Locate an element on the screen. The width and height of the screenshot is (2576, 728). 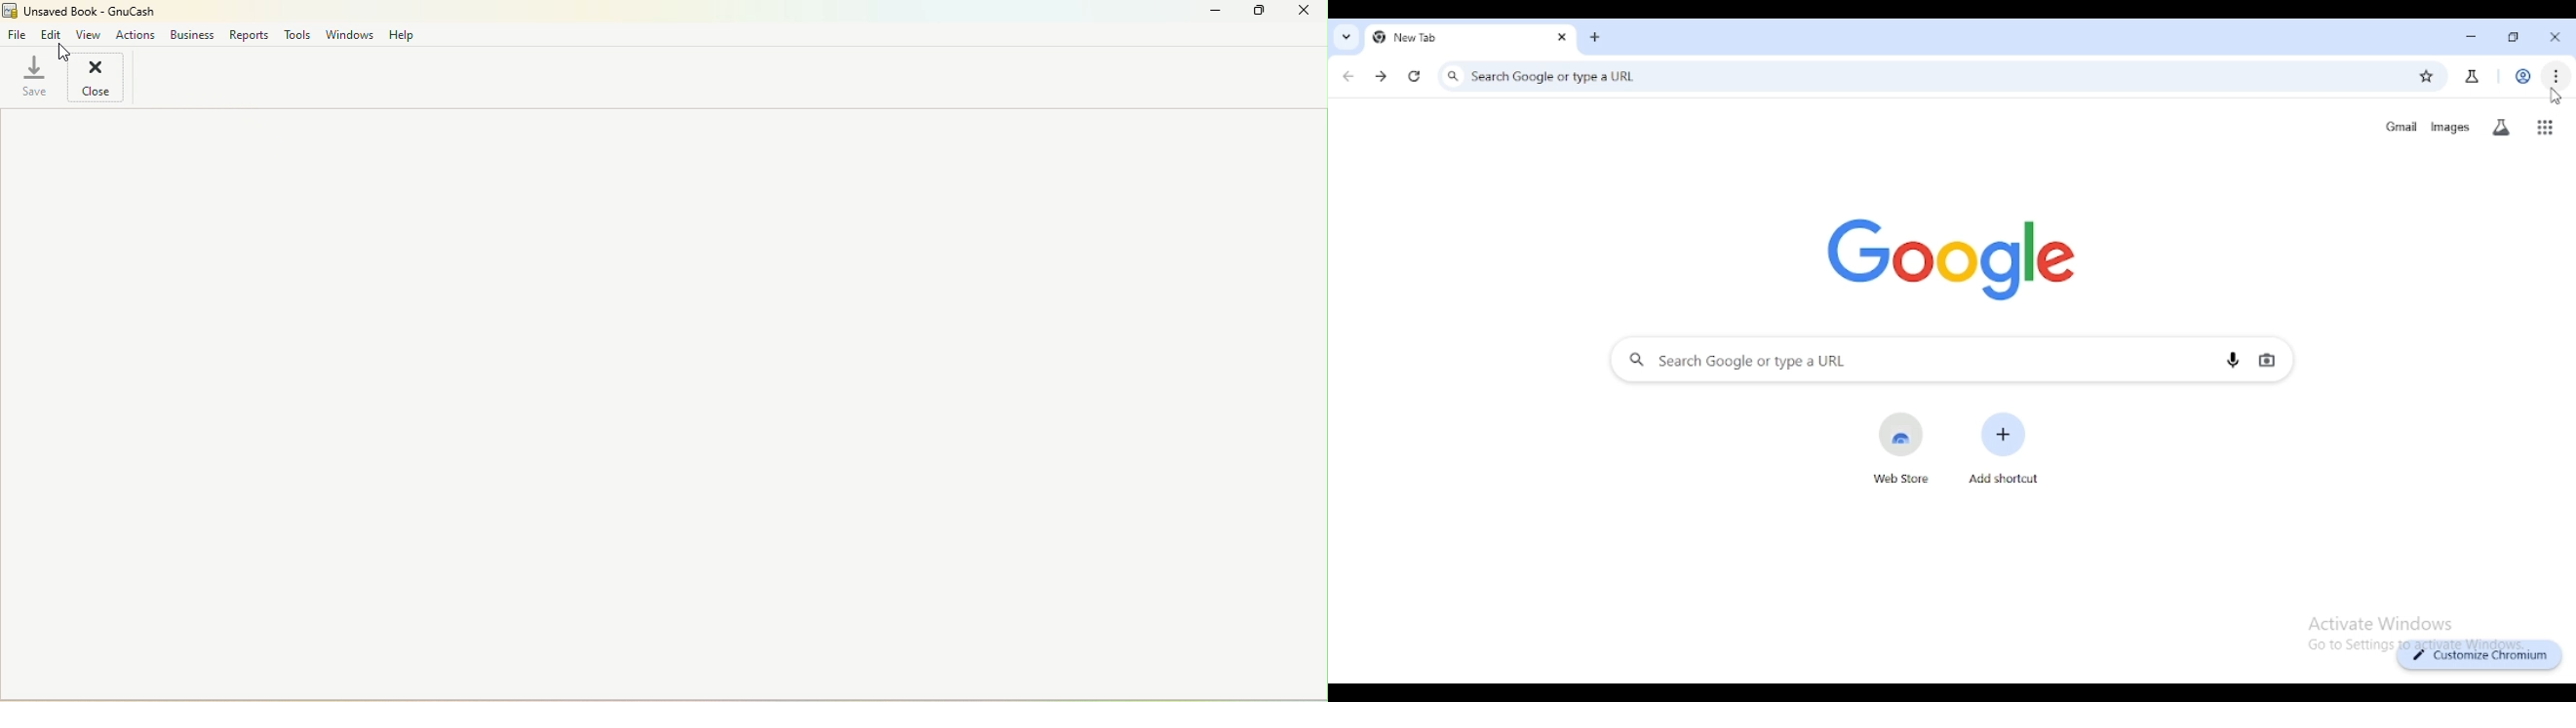
web store is located at coordinates (1902, 448).